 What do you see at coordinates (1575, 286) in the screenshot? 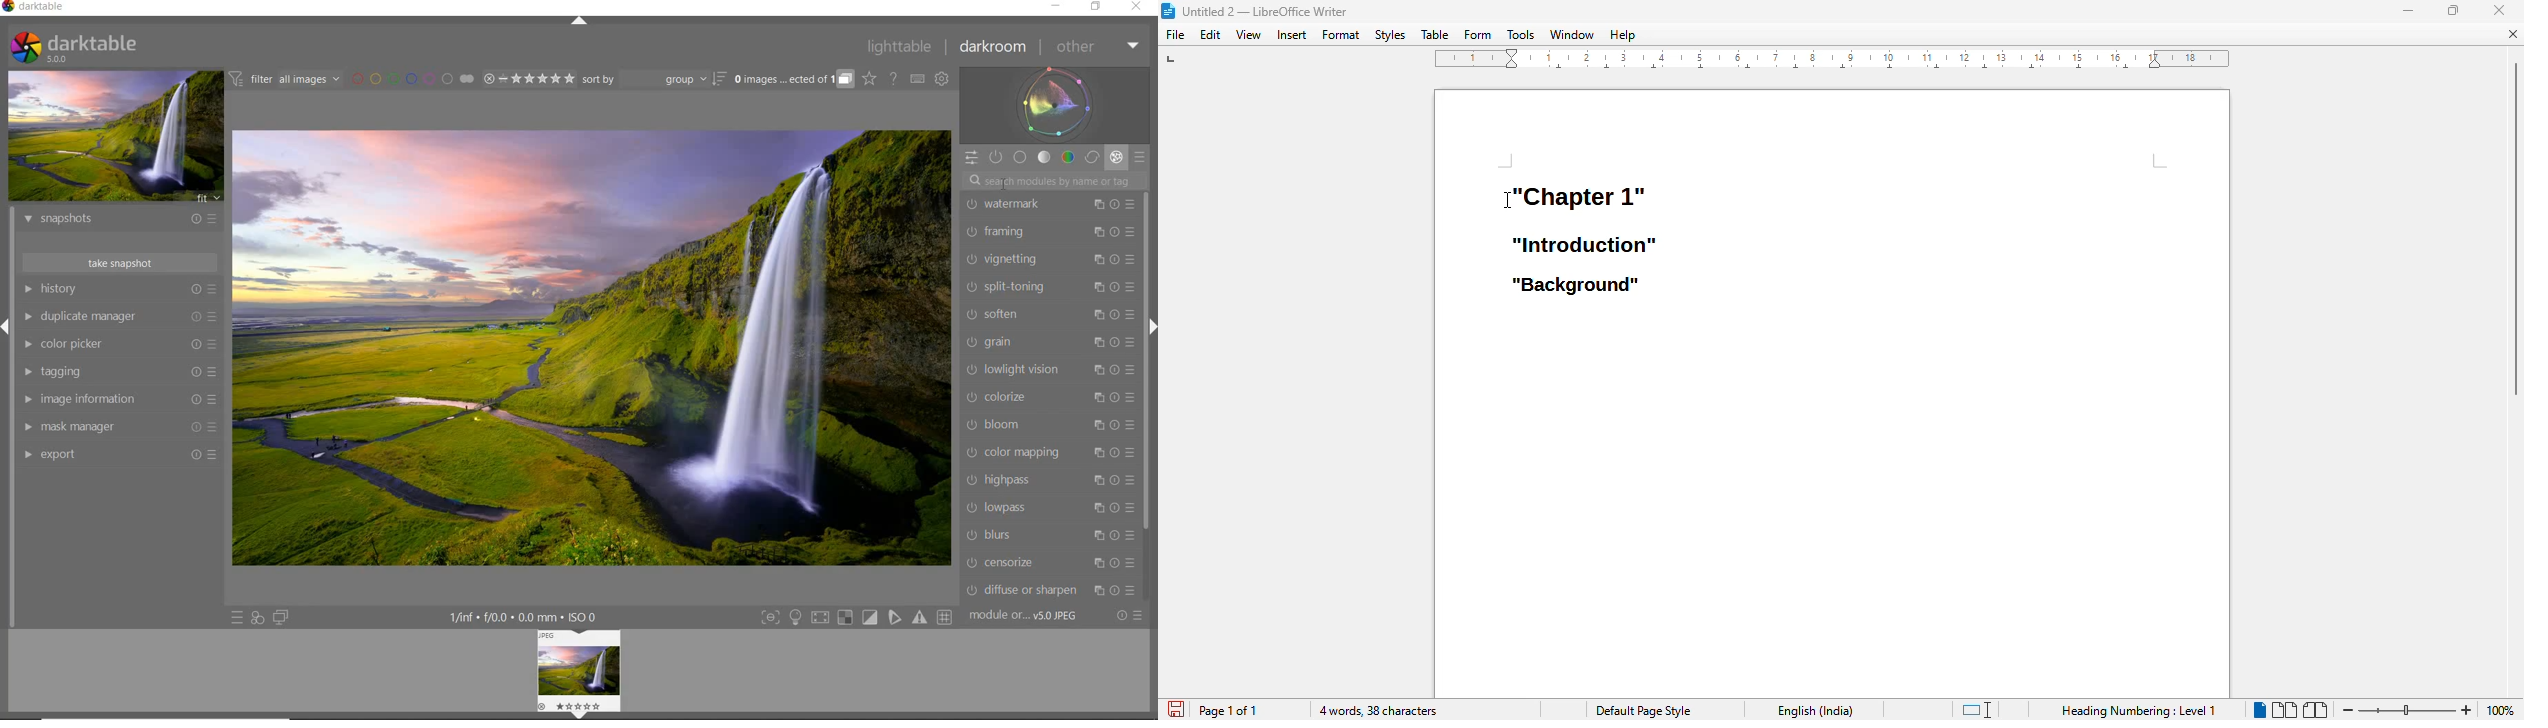
I see `heading 3` at bounding box center [1575, 286].